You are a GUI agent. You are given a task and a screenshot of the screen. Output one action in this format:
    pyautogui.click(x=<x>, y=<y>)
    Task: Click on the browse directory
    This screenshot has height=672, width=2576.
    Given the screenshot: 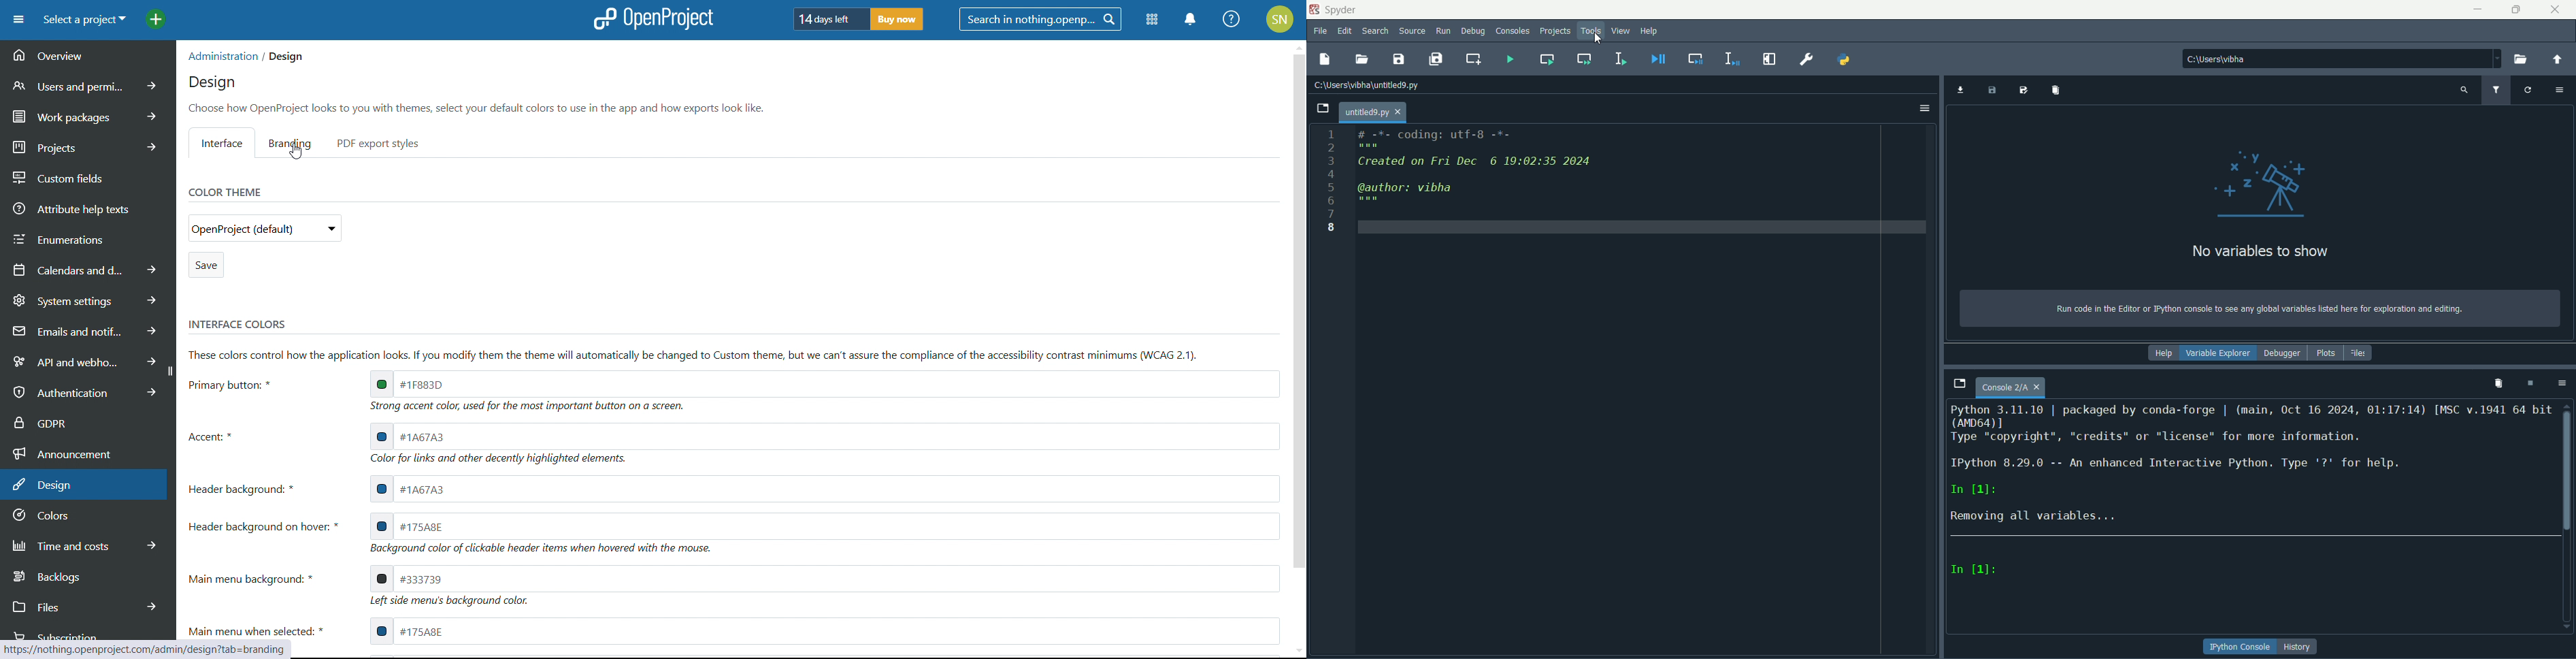 What is the action you would take?
    pyautogui.click(x=2521, y=60)
    